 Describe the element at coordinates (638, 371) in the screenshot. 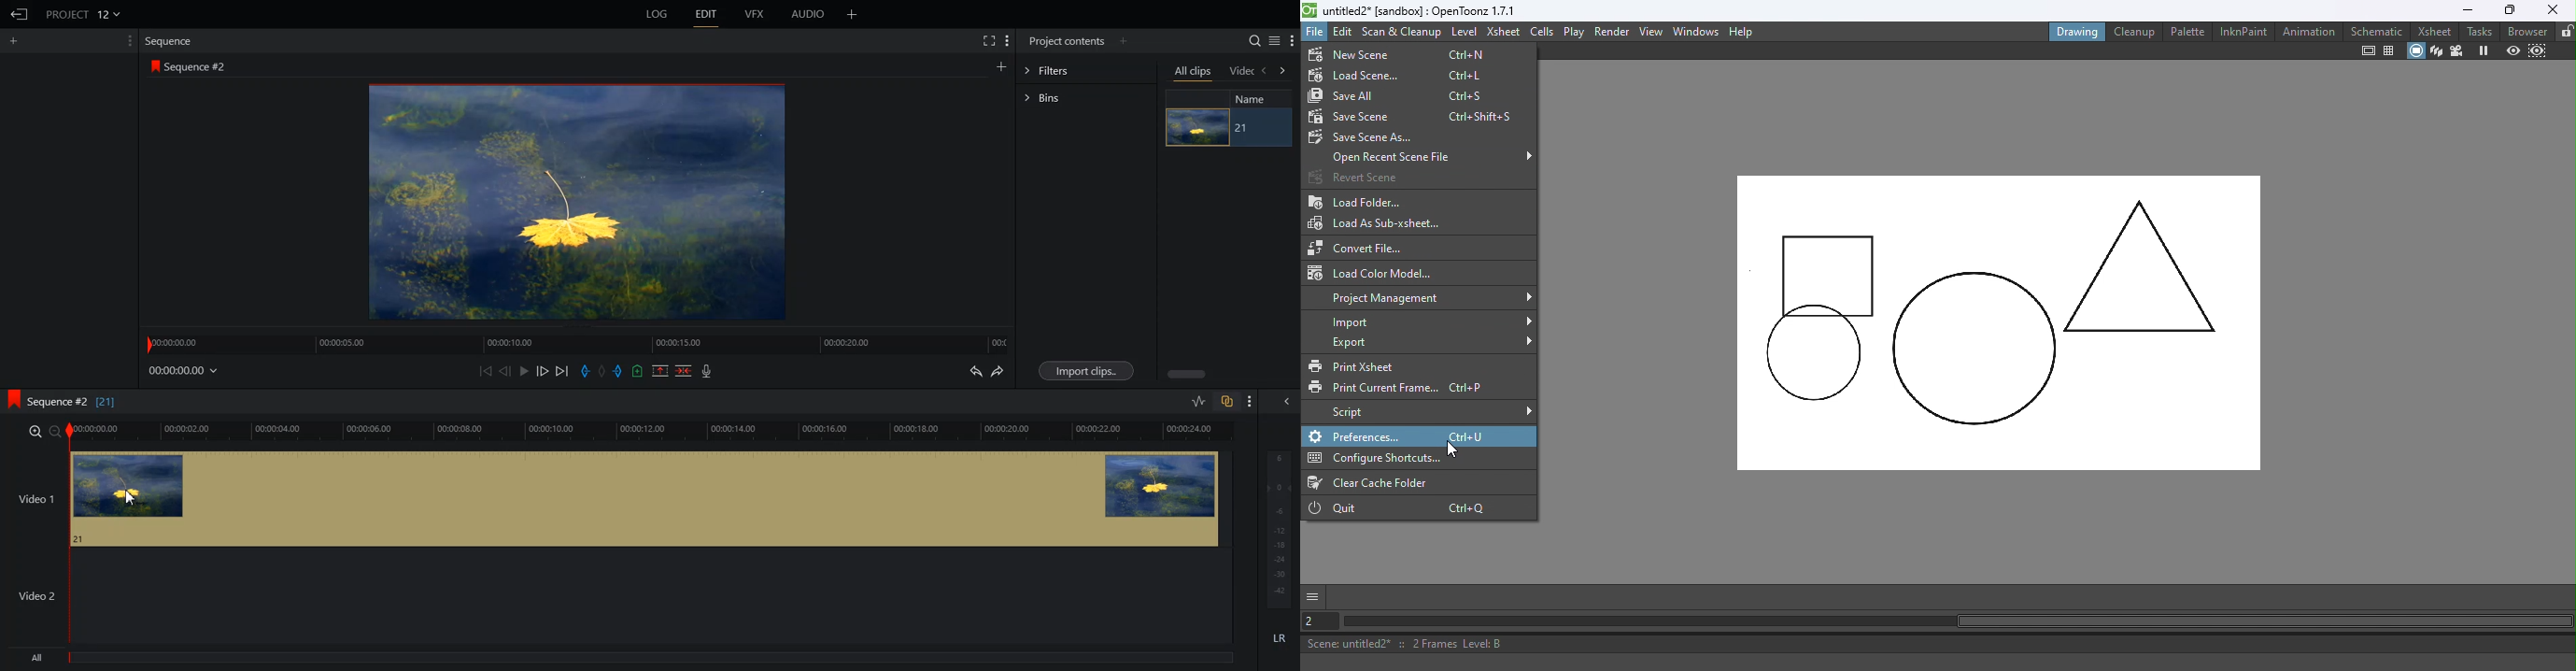

I see `Add an cue to current position` at that location.